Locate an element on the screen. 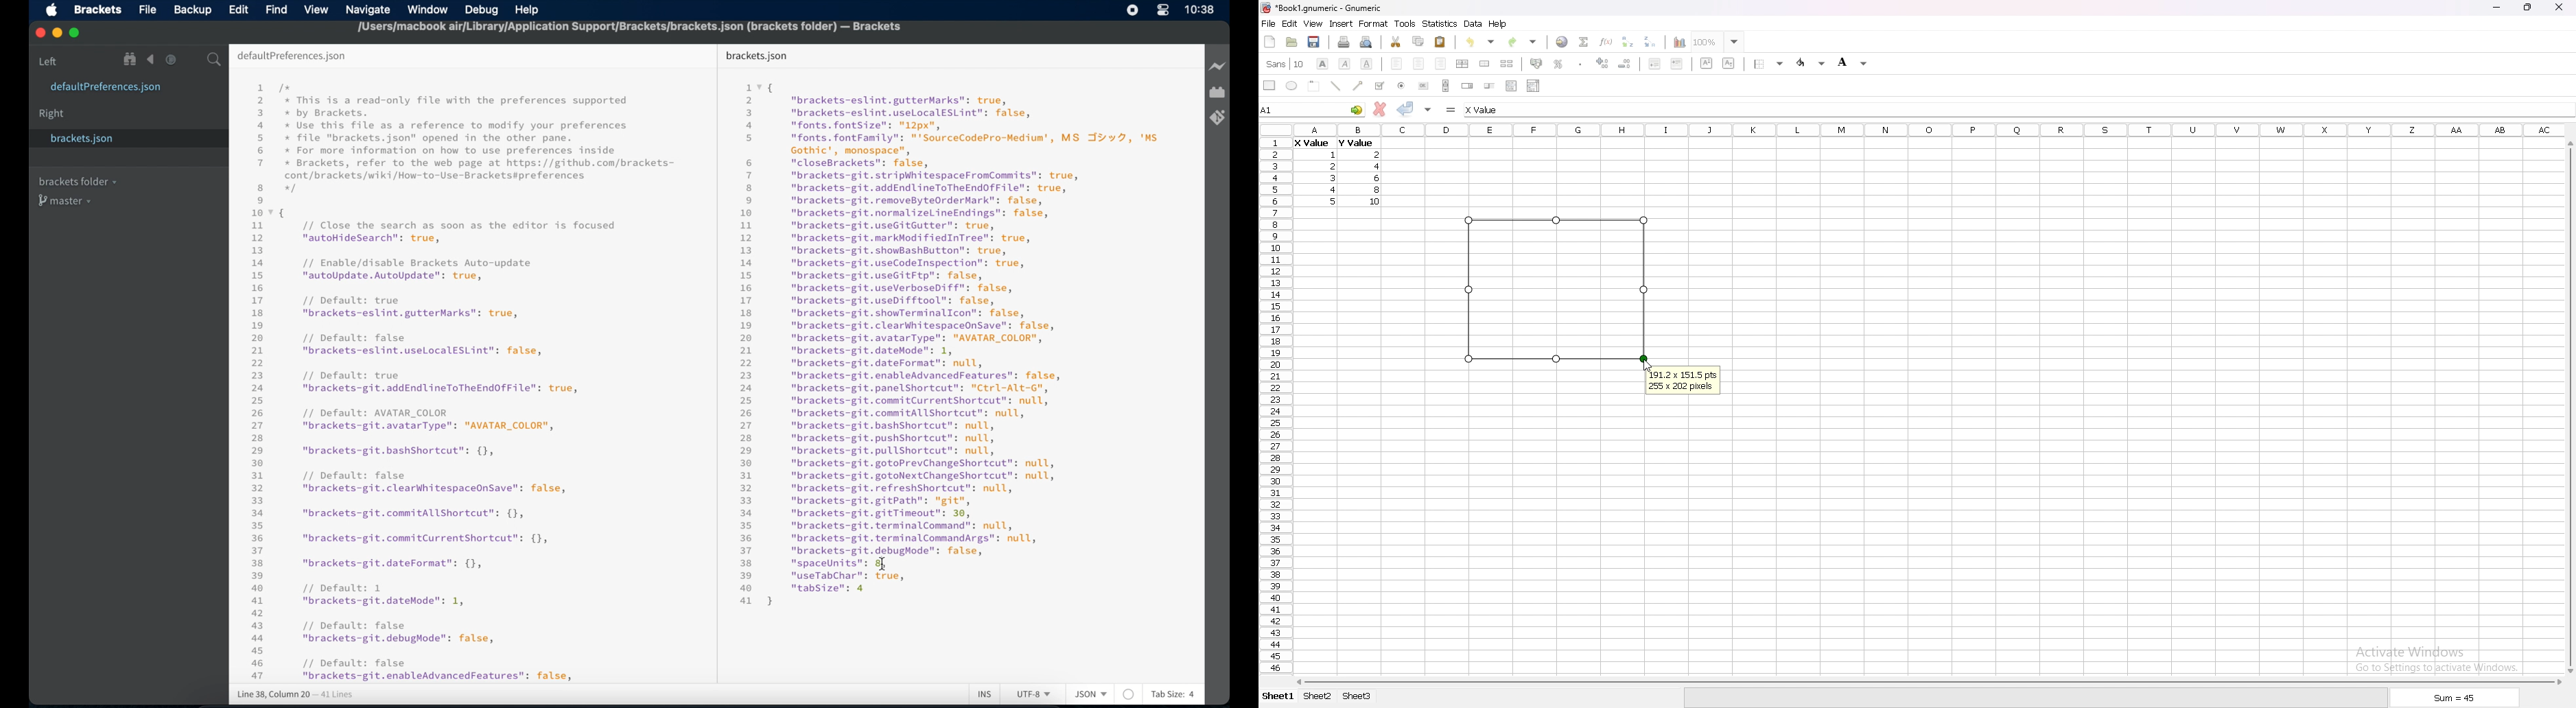  area description is located at coordinates (1683, 381).